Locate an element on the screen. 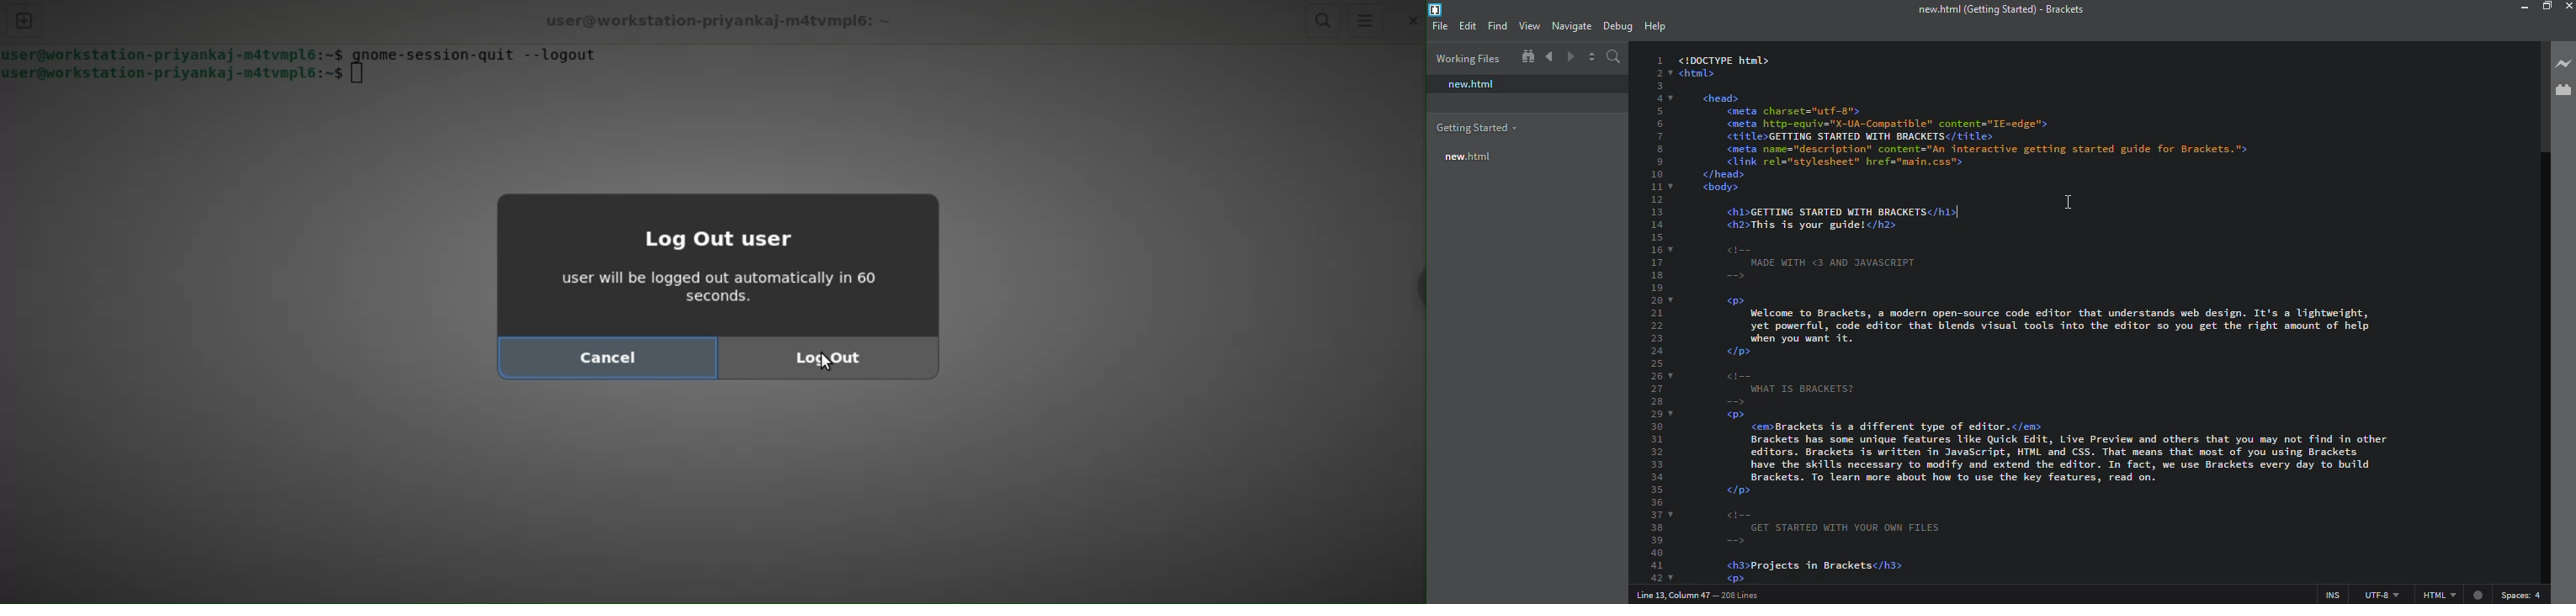  maximize is located at coordinates (2547, 7).